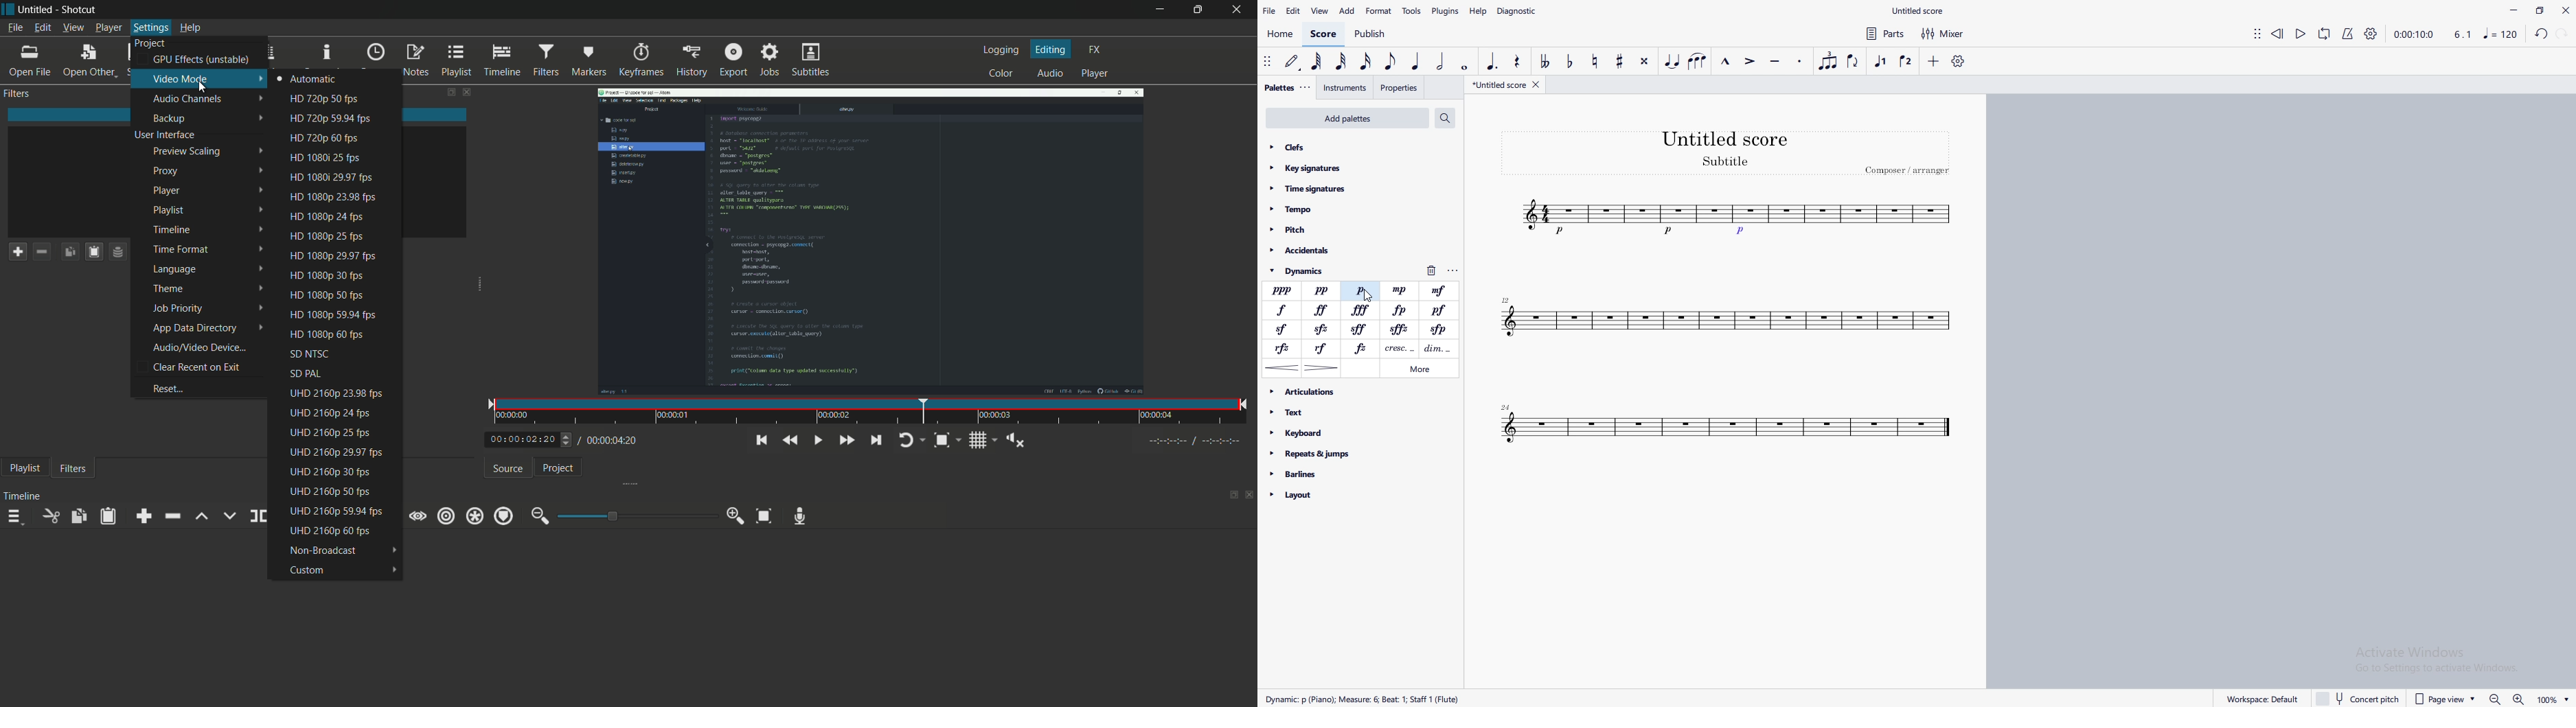 This screenshot has height=728, width=2576. I want to click on adjust, so click(1308, 86).